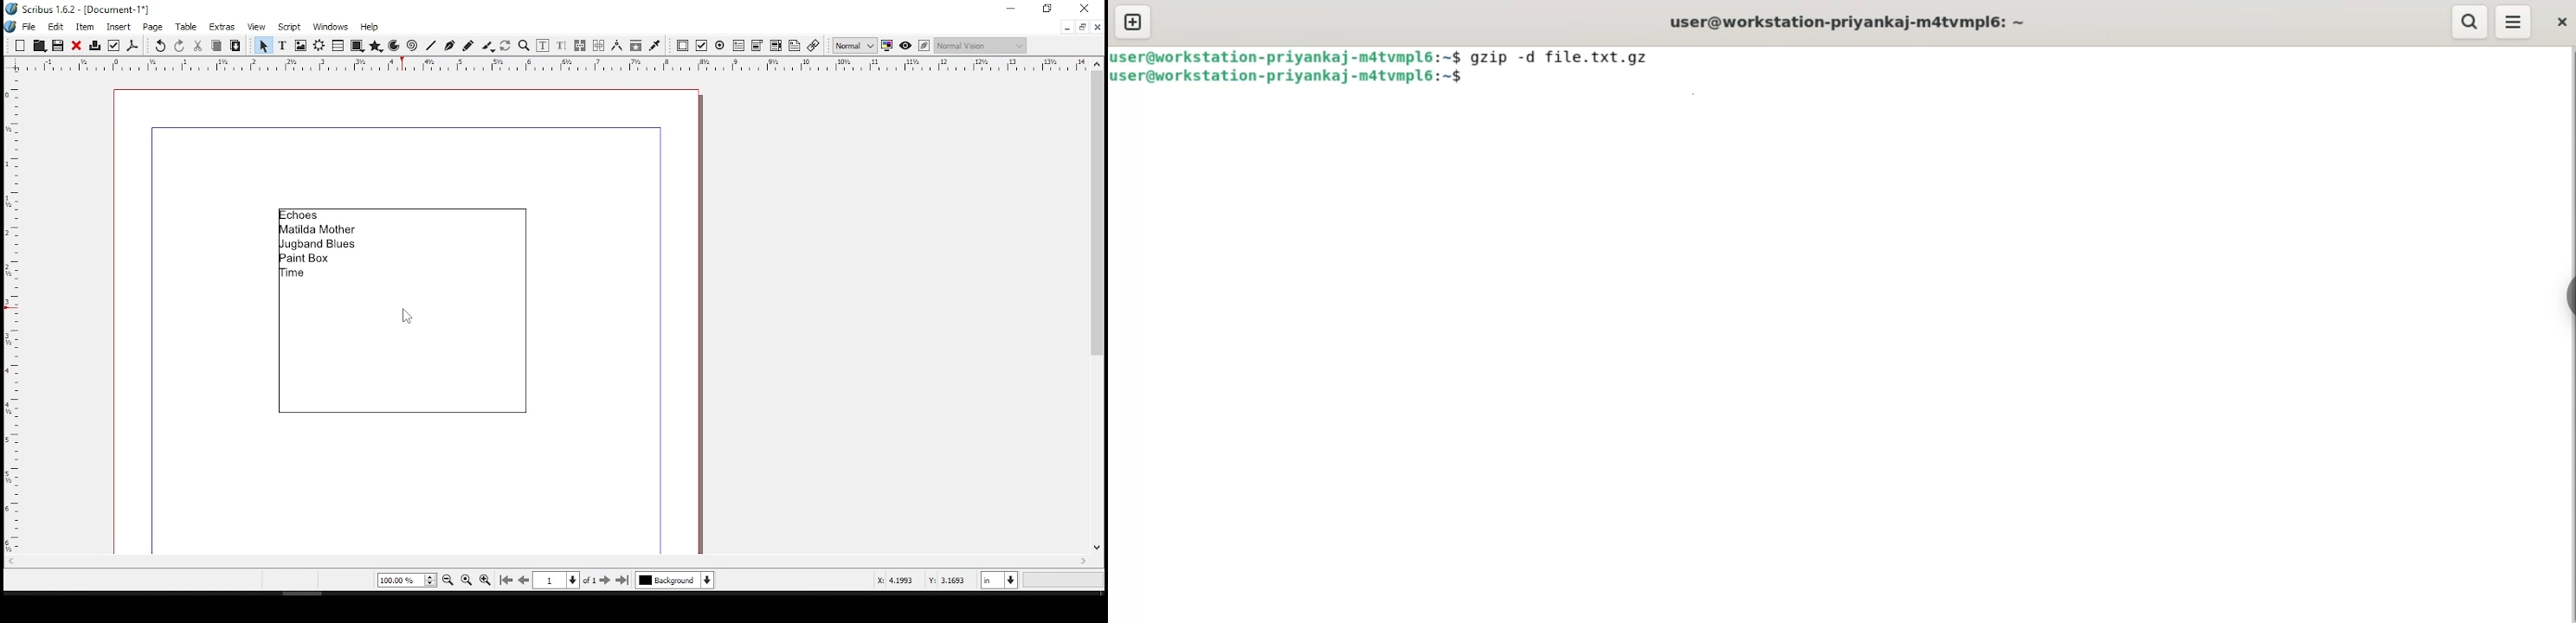  Describe the element at coordinates (56, 26) in the screenshot. I see `edit` at that location.